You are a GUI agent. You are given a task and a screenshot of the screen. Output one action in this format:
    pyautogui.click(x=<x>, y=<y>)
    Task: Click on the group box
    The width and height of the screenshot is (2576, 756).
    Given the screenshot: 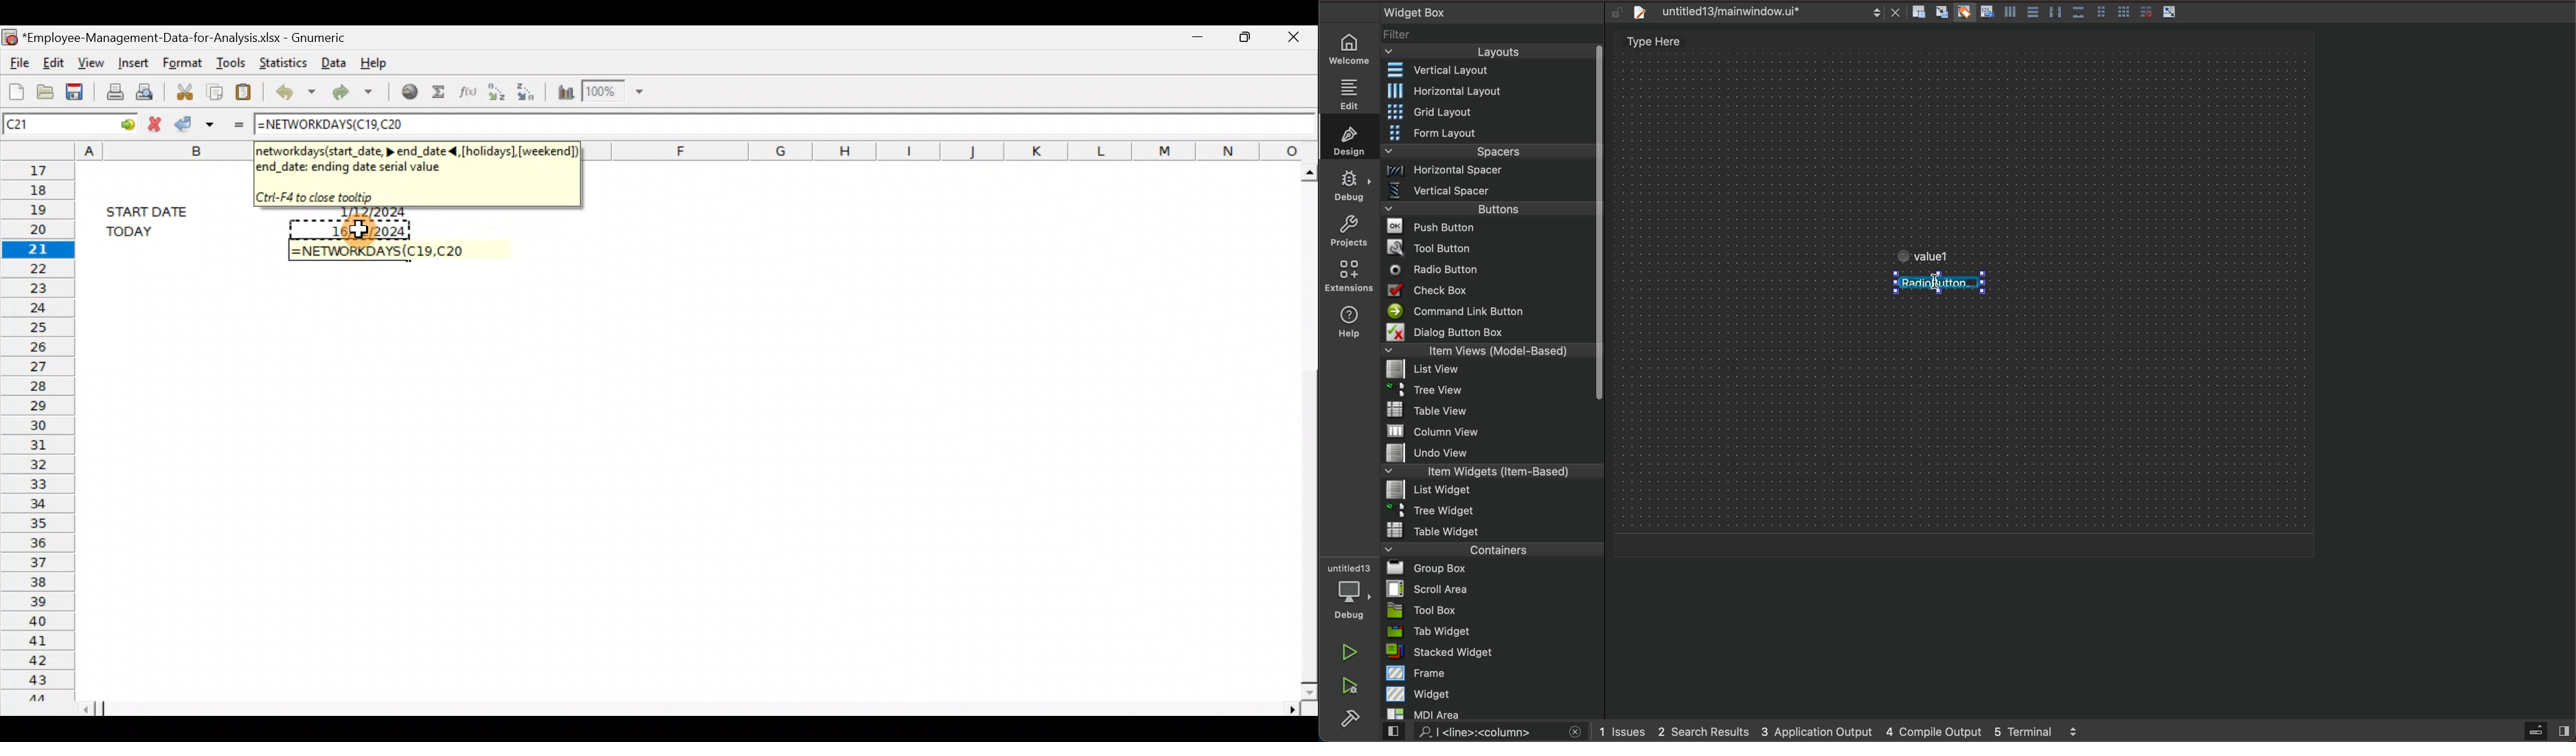 What is the action you would take?
    pyautogui.click(x=1493, y=568)
    